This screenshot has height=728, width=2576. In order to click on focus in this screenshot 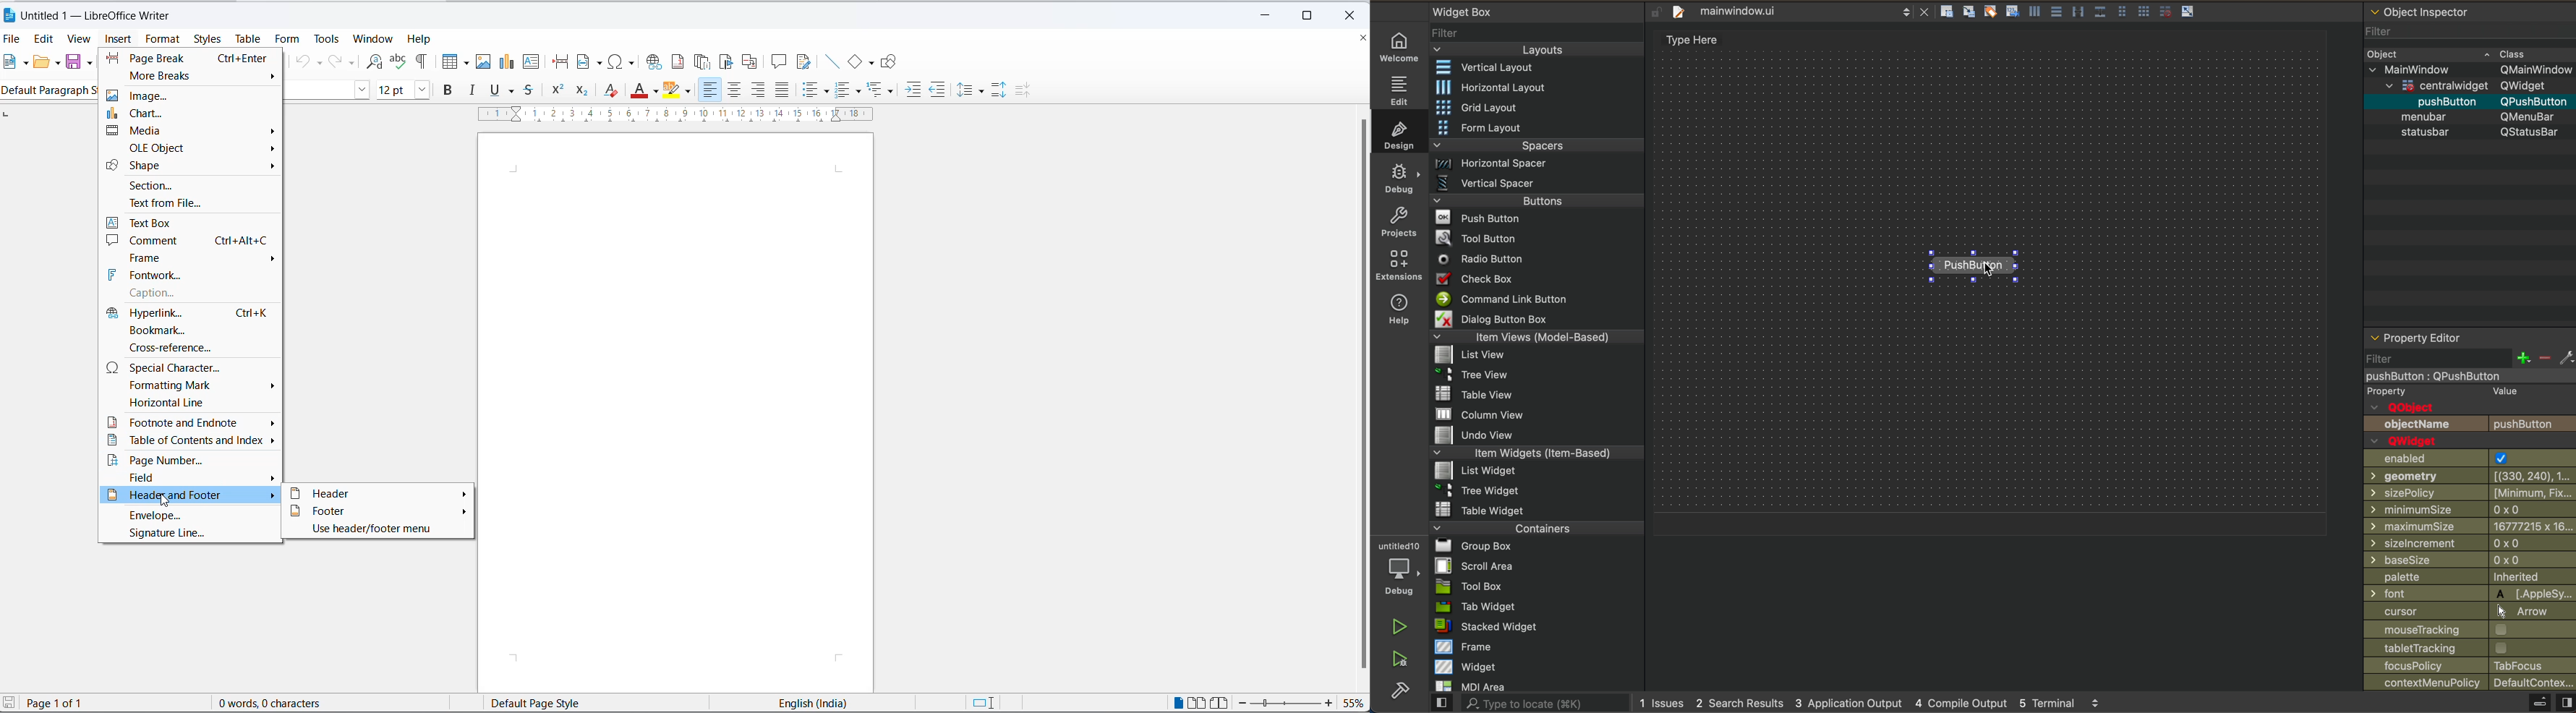, I will do `click(2470, 666)`.